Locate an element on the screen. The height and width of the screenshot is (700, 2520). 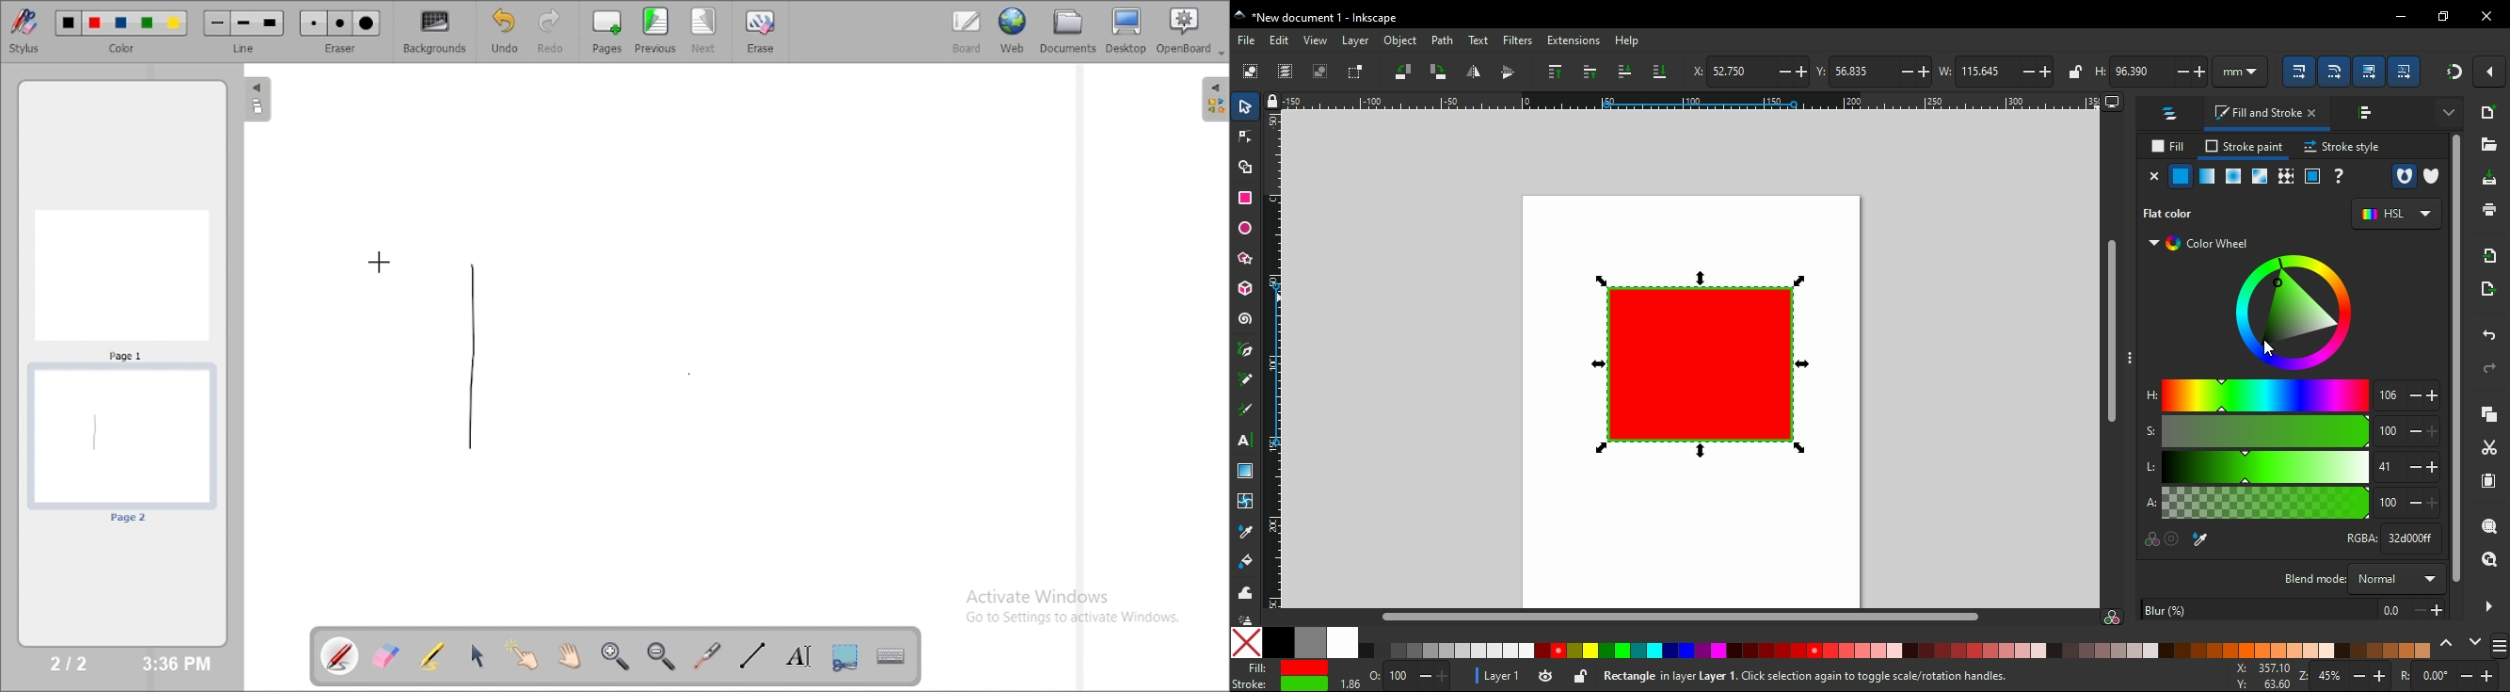
color scroll options is located at coordinates (2459, 643).